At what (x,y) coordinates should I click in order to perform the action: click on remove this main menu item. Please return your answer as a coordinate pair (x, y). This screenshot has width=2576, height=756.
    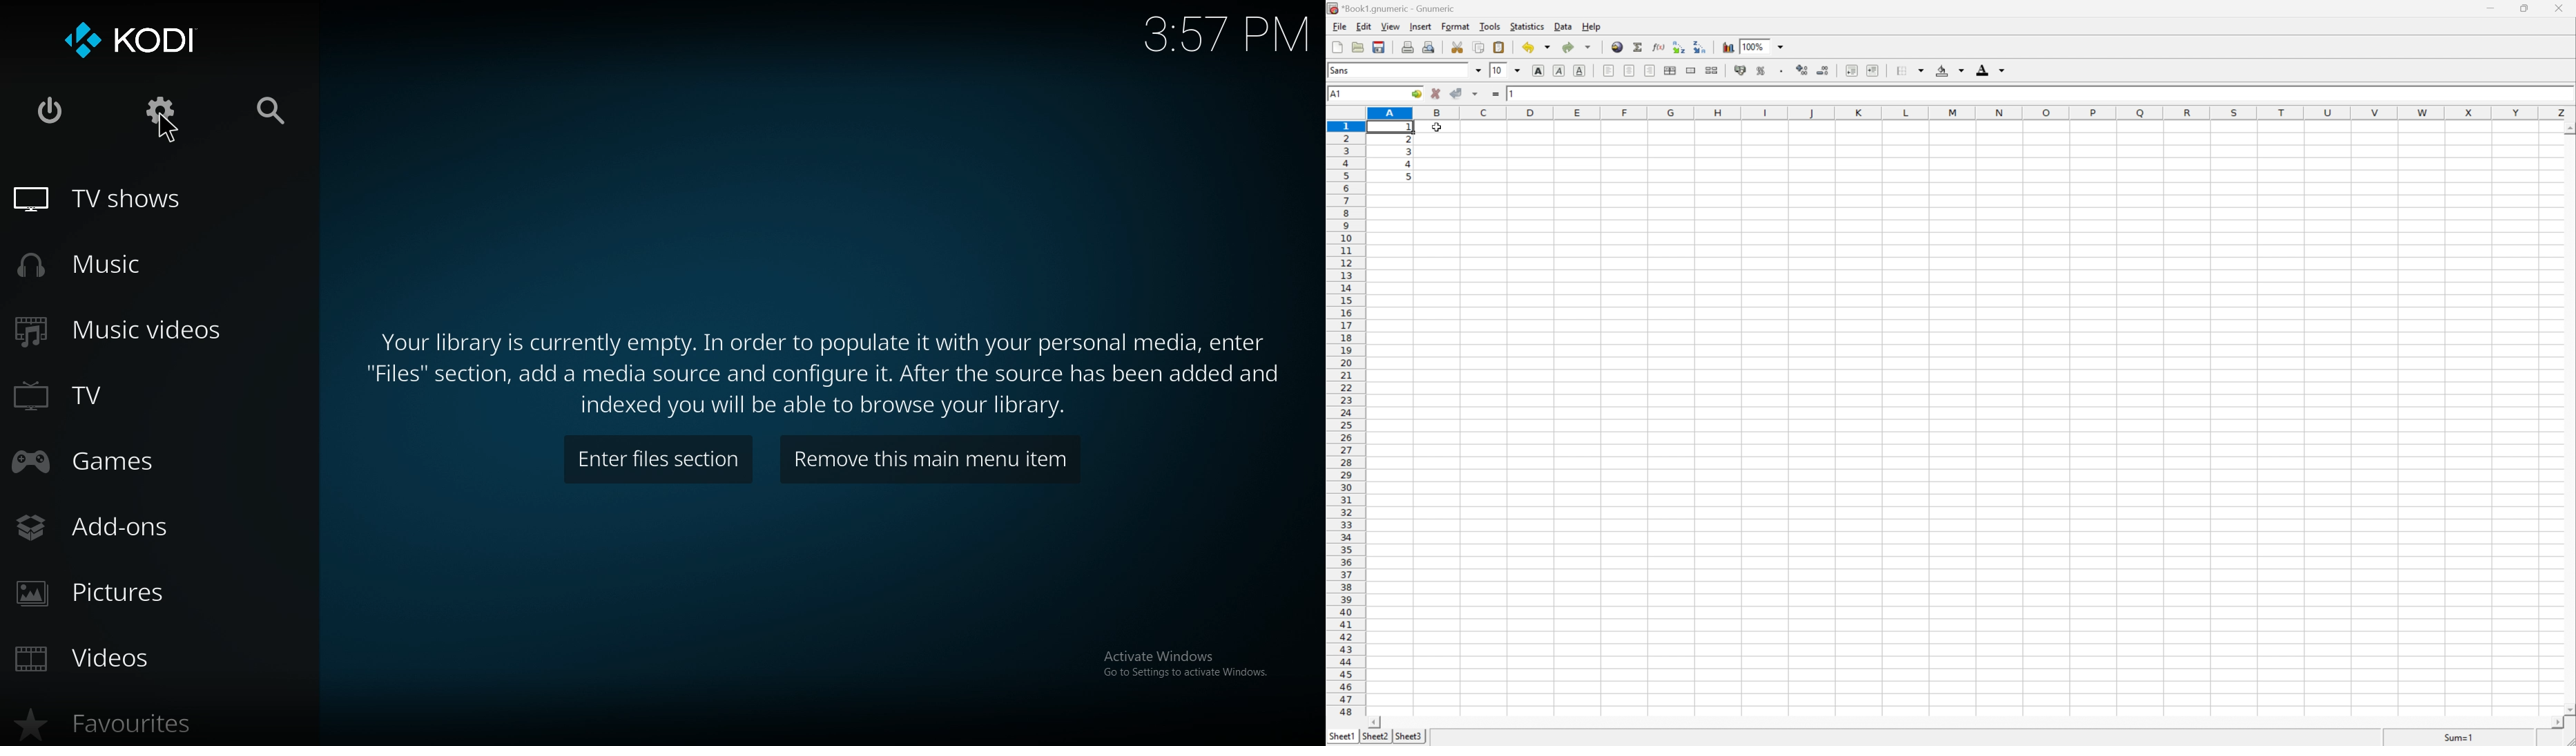
    Looking at the image, I should click on (929, 459).